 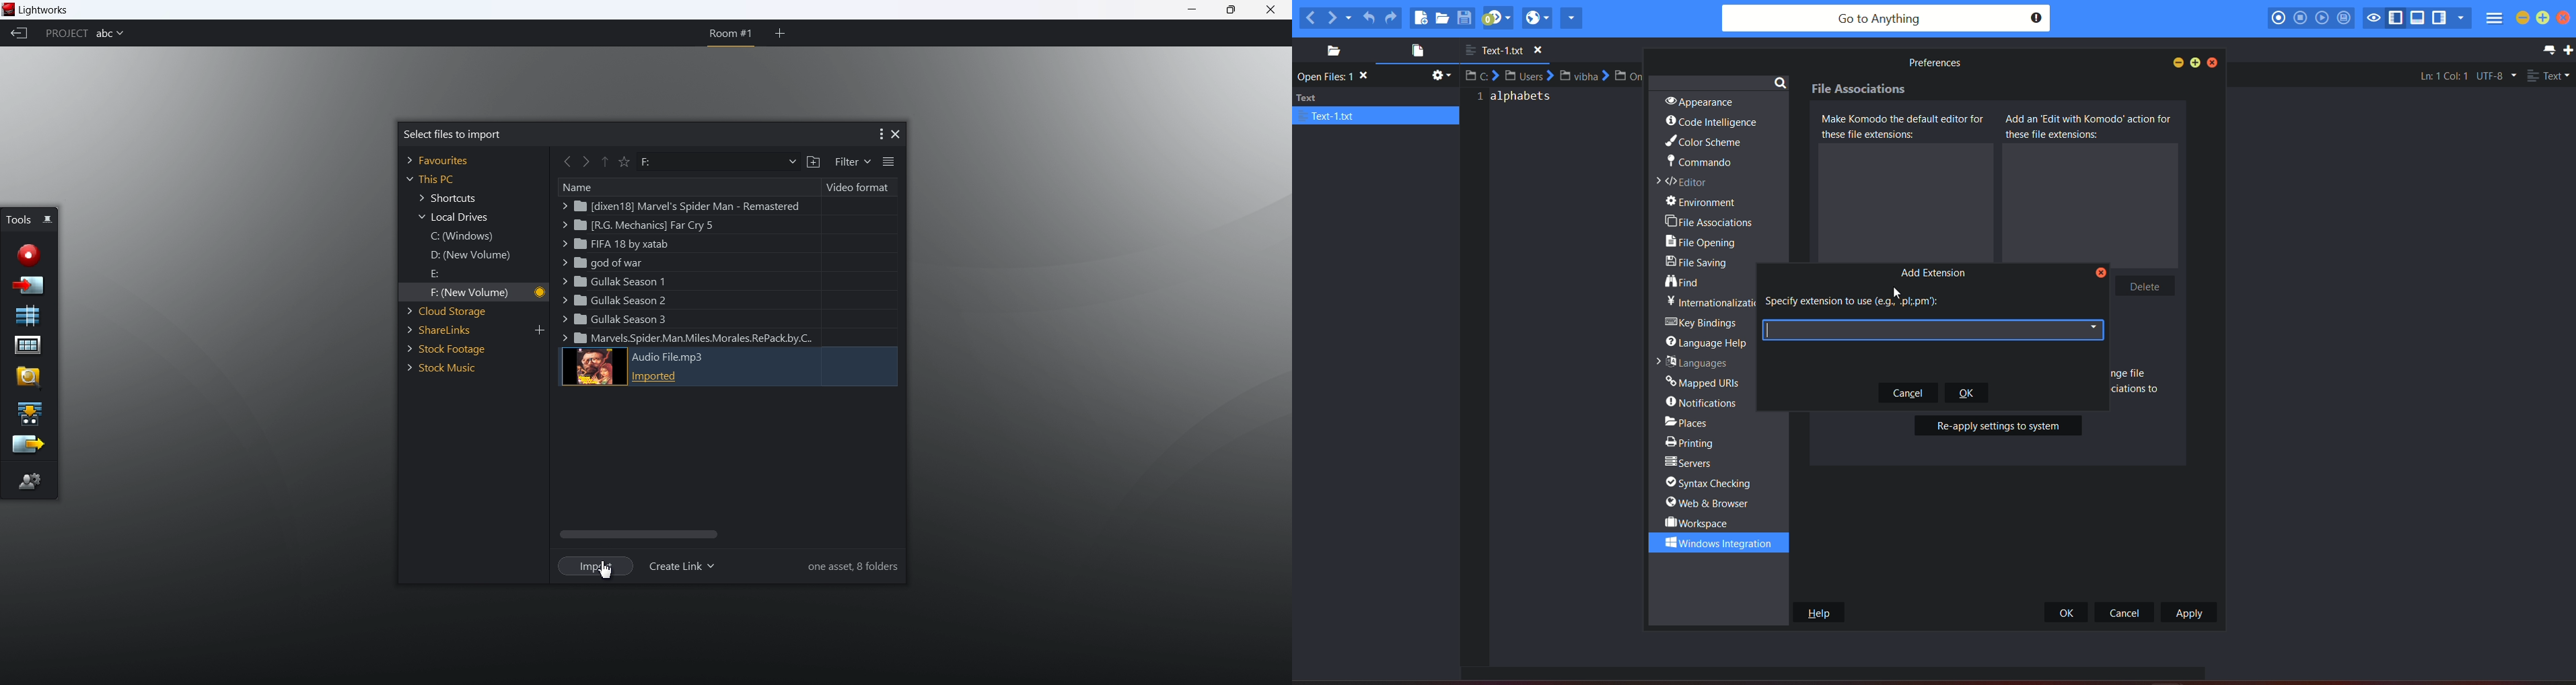 I want to click on forward, so click(x=583, y=161).